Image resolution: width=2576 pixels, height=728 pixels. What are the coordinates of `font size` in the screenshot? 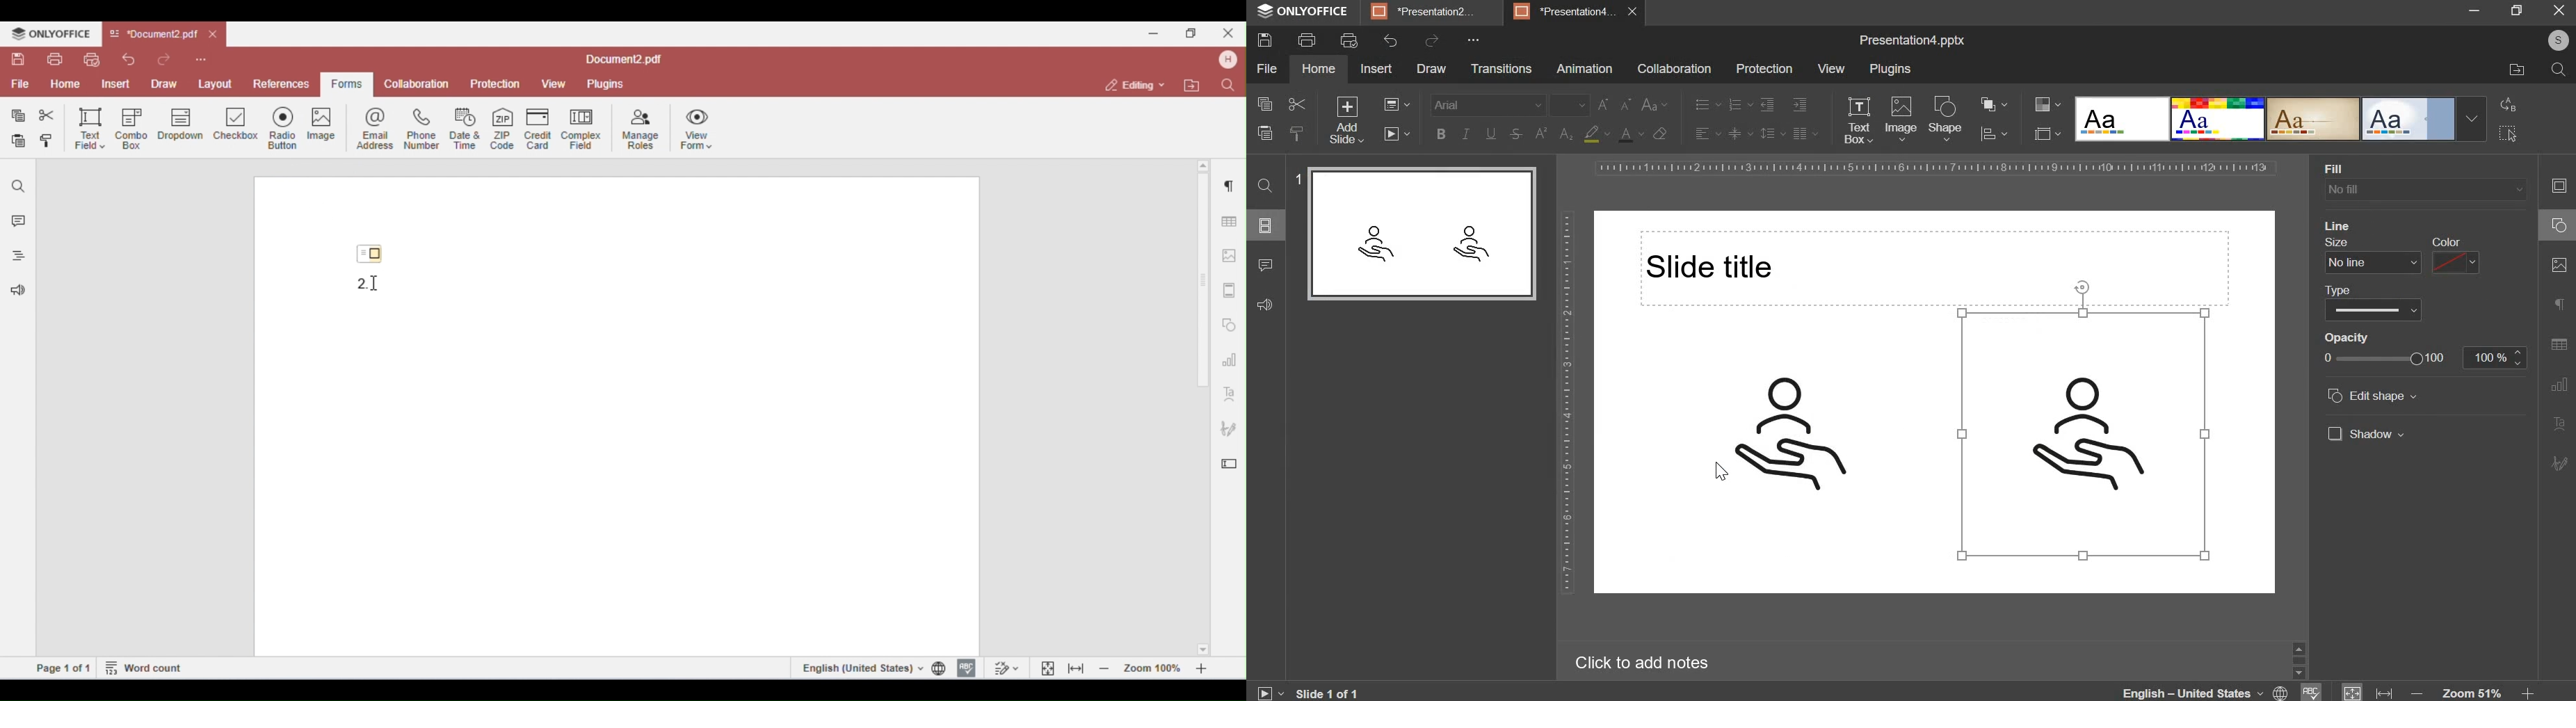 It's located at (1570, 104).